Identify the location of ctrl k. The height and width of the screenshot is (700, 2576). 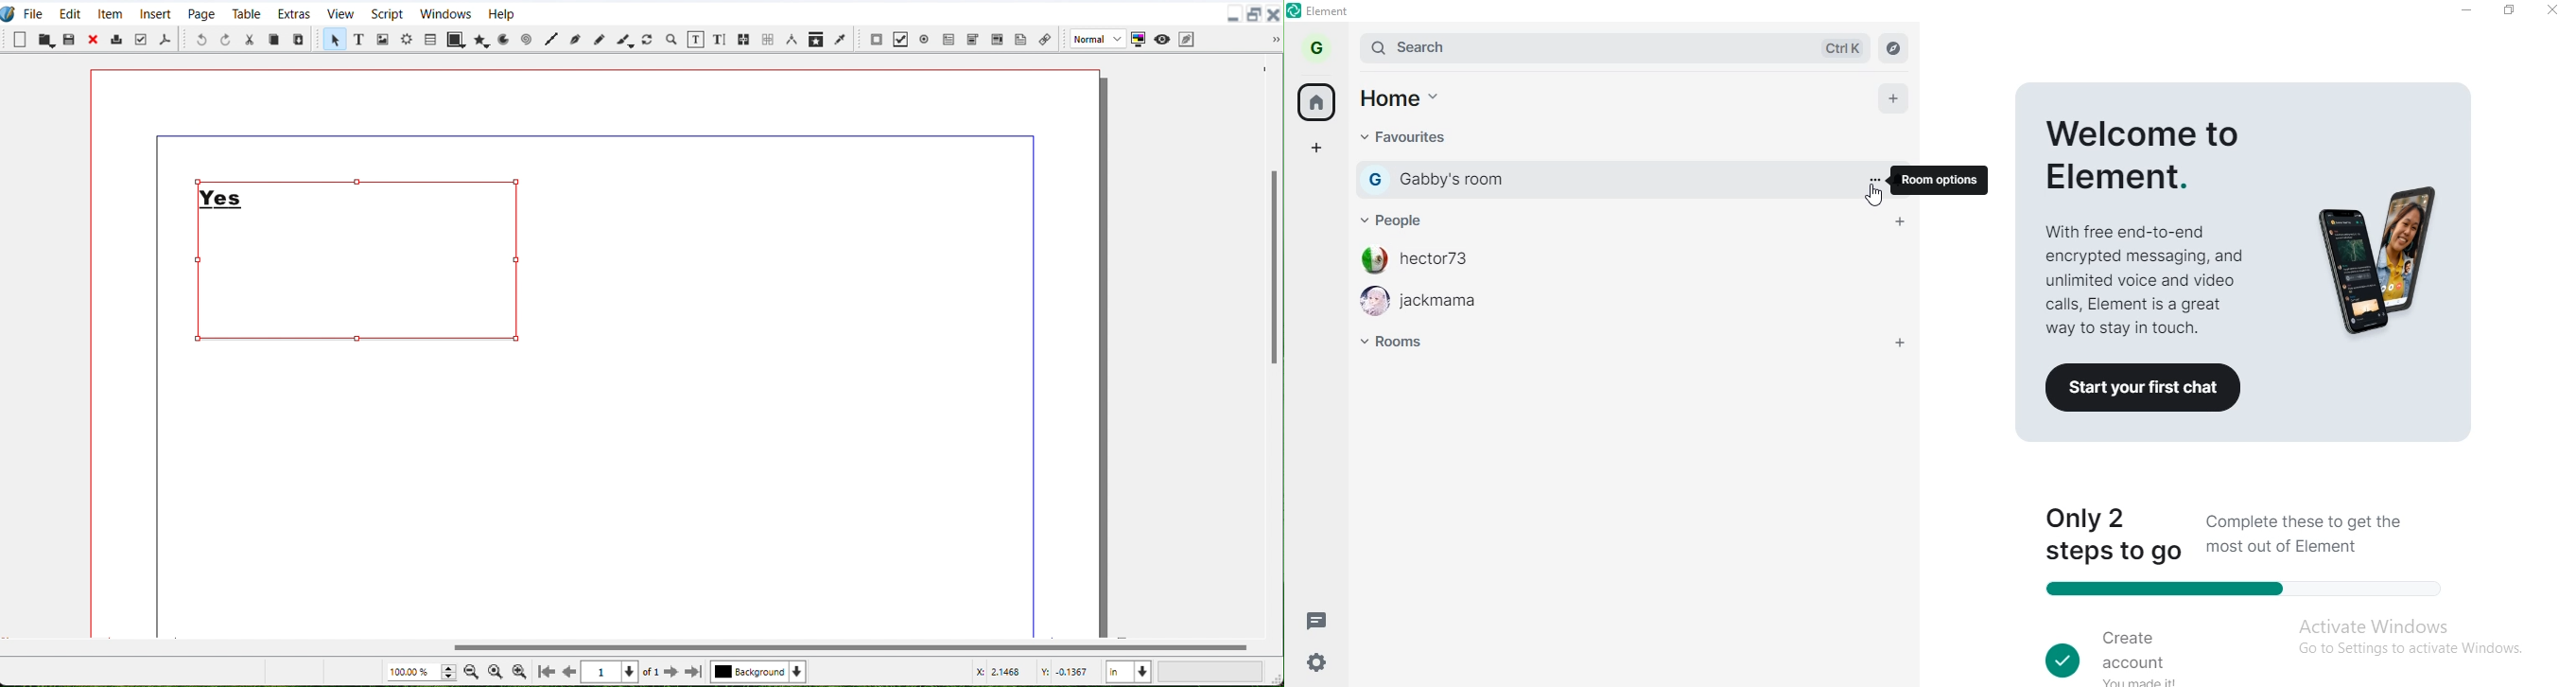
(1837, 47).